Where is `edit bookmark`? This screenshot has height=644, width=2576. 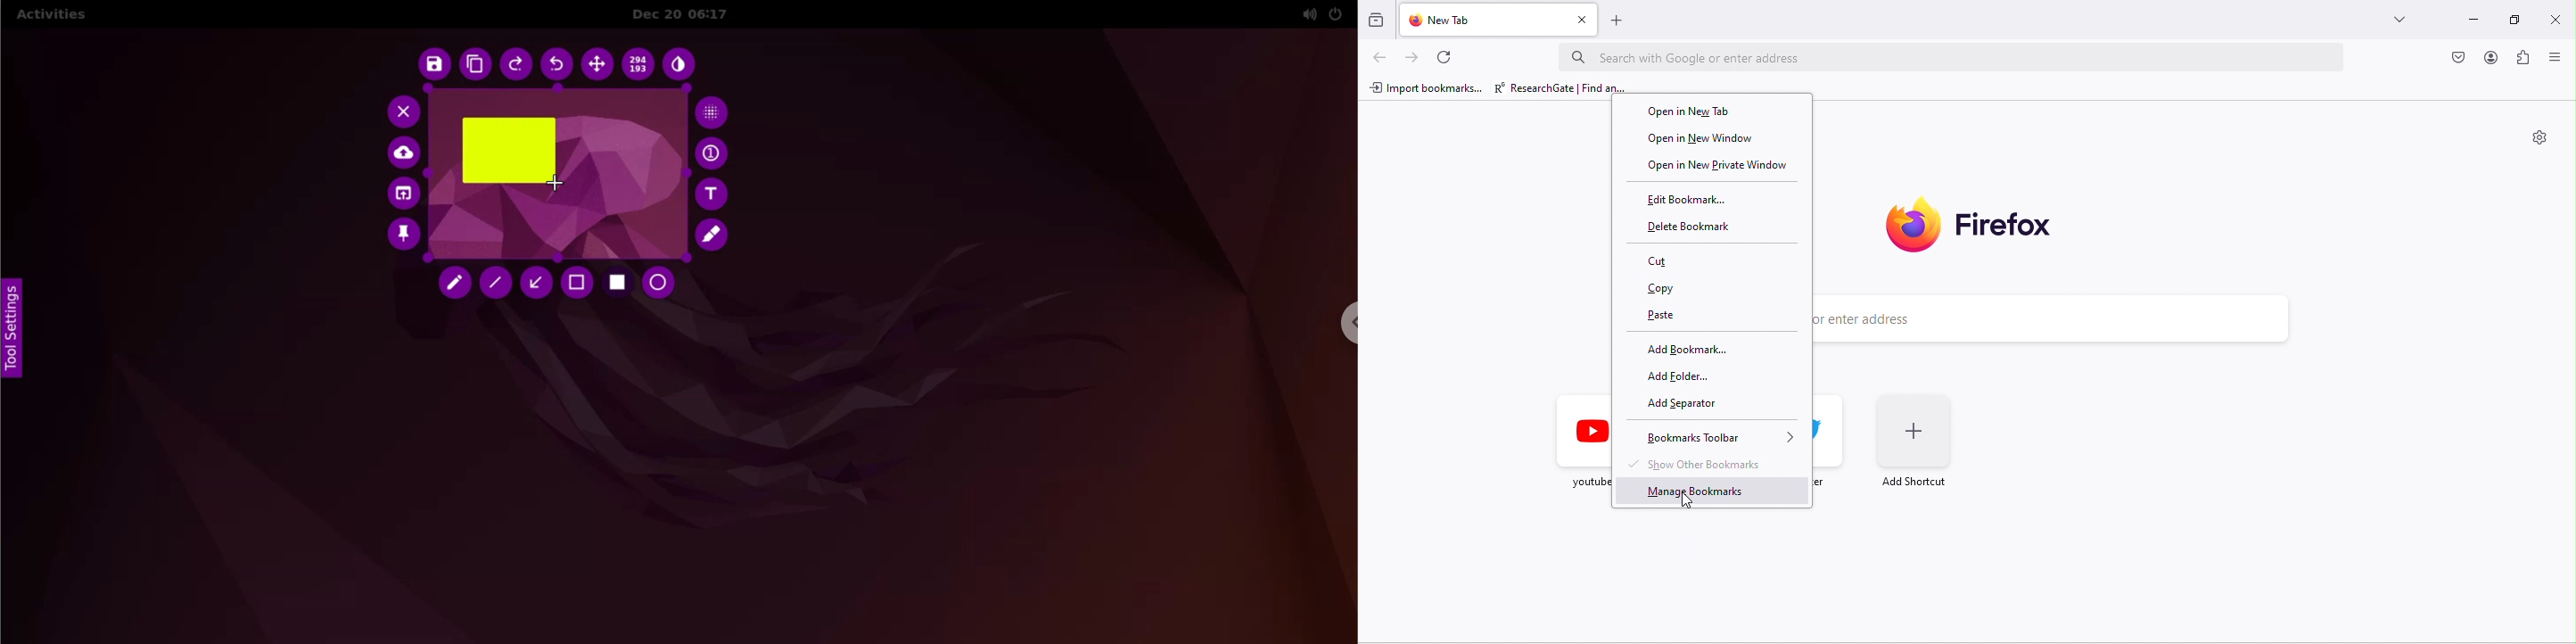
edit bookmark is located at coordinates (1697, 197).